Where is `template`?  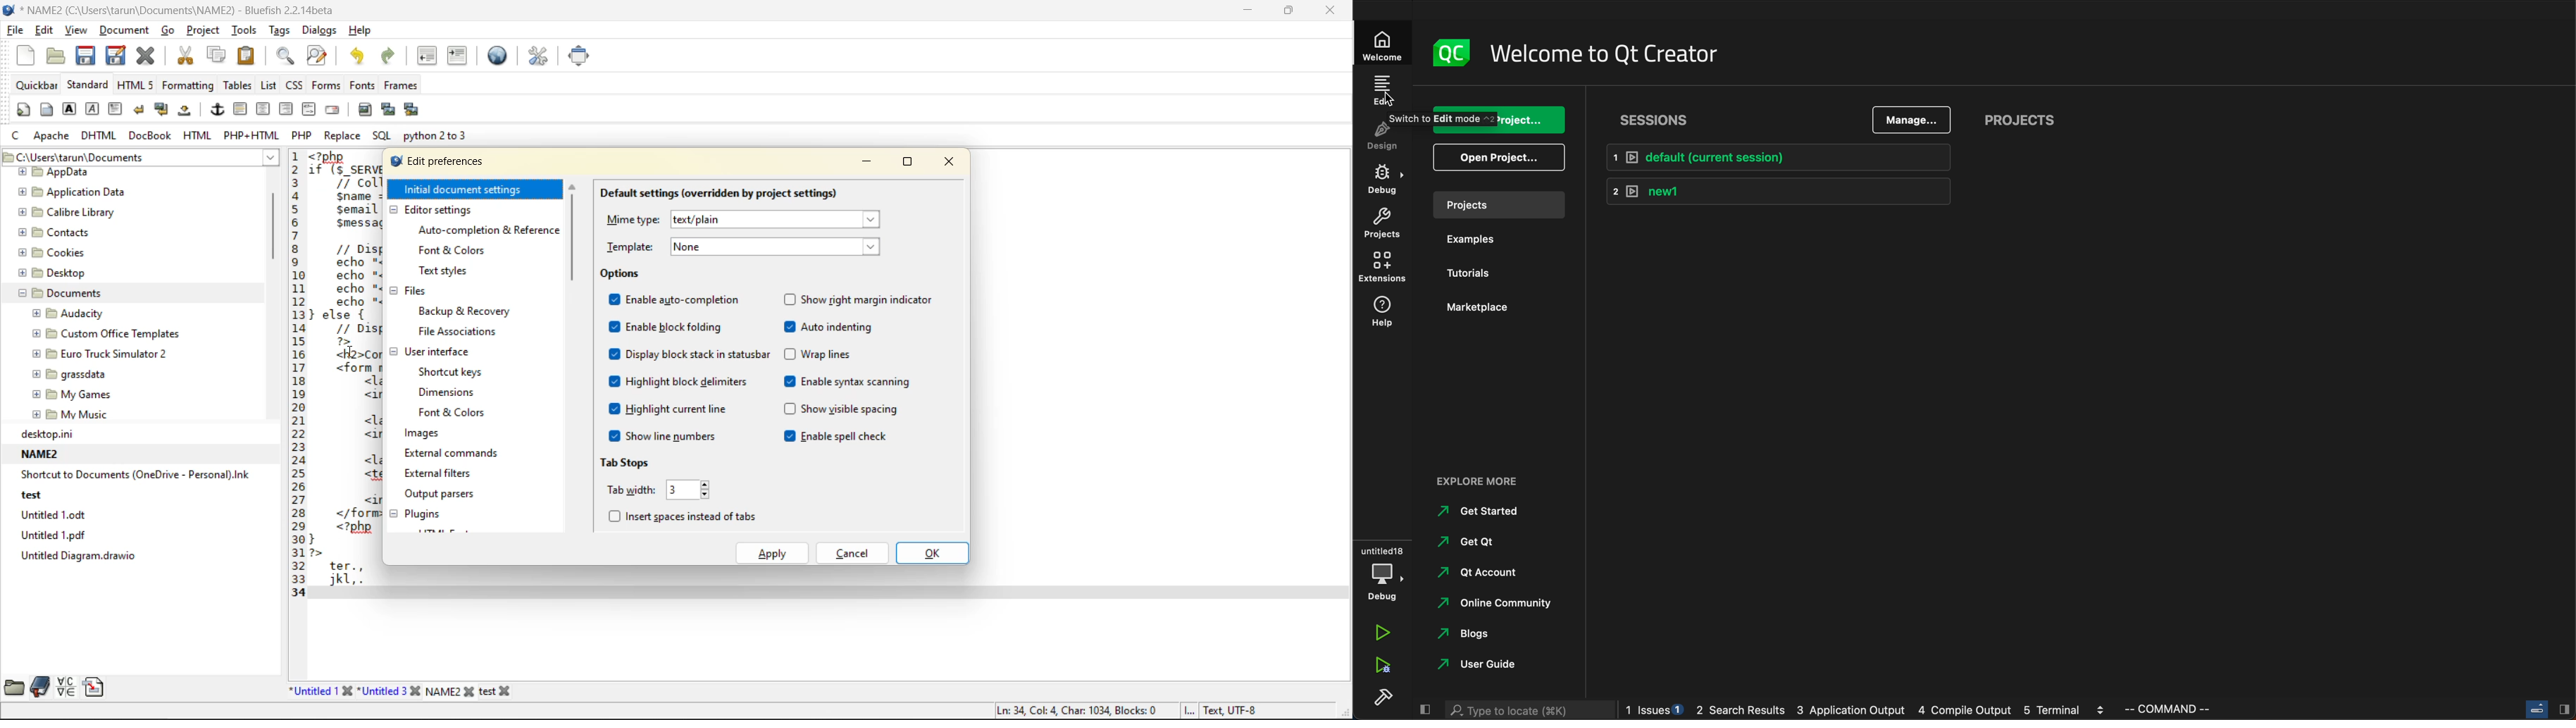
template is located at coordinates (754, 247).